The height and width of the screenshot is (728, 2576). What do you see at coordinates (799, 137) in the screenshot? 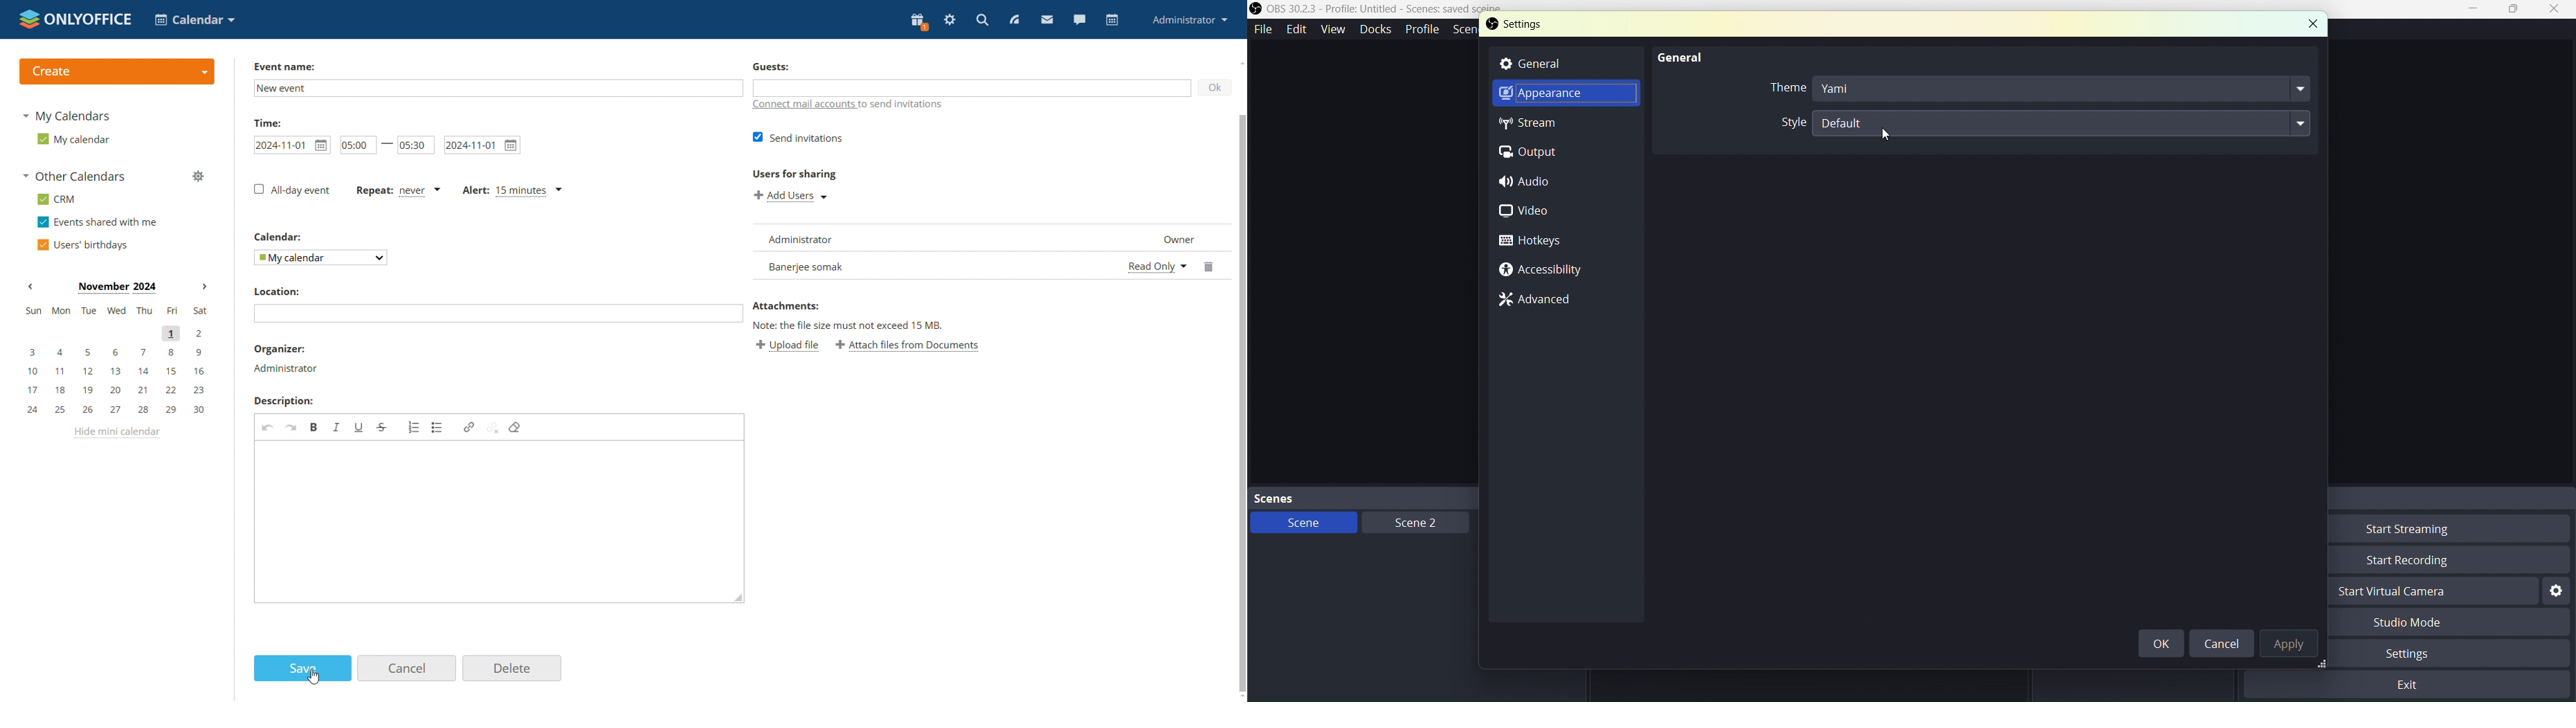
I see `Send invitations` at bounding box center [799, 137].